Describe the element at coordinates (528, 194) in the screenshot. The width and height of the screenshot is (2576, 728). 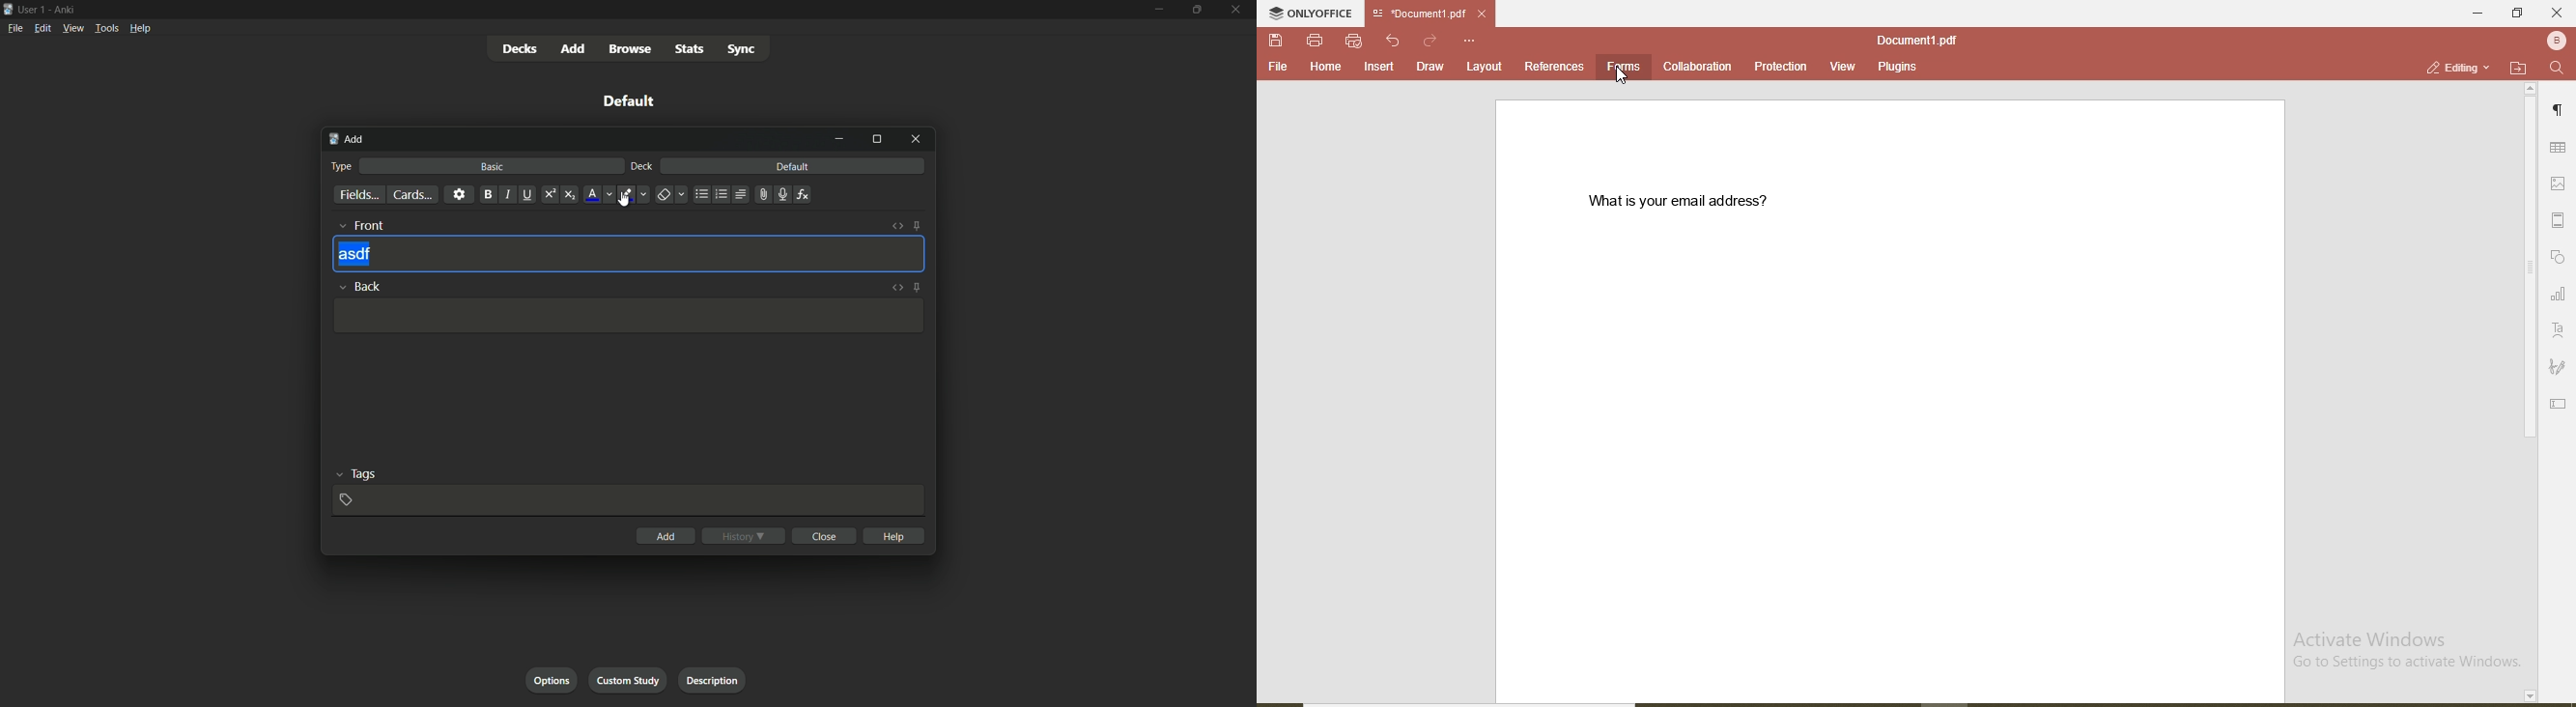
I see `underline` at that location.